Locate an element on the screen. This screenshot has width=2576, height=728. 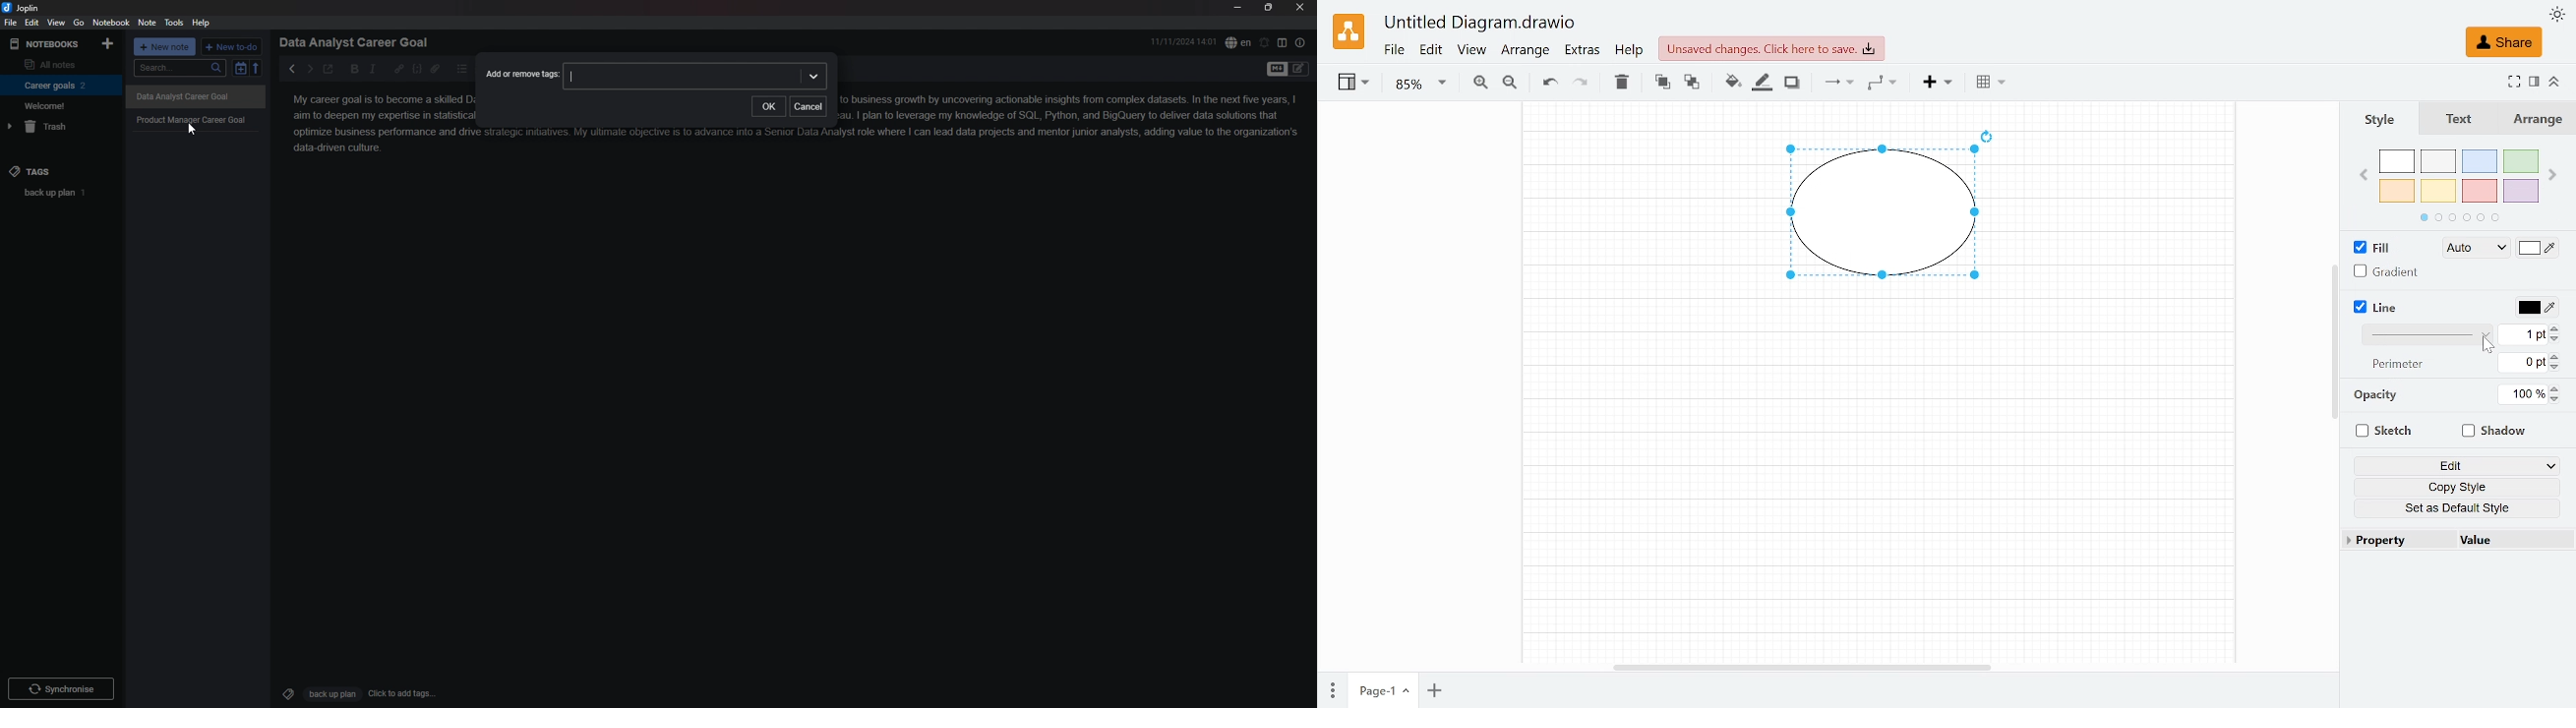
Zoom out is located at coordinates (1513, 85).